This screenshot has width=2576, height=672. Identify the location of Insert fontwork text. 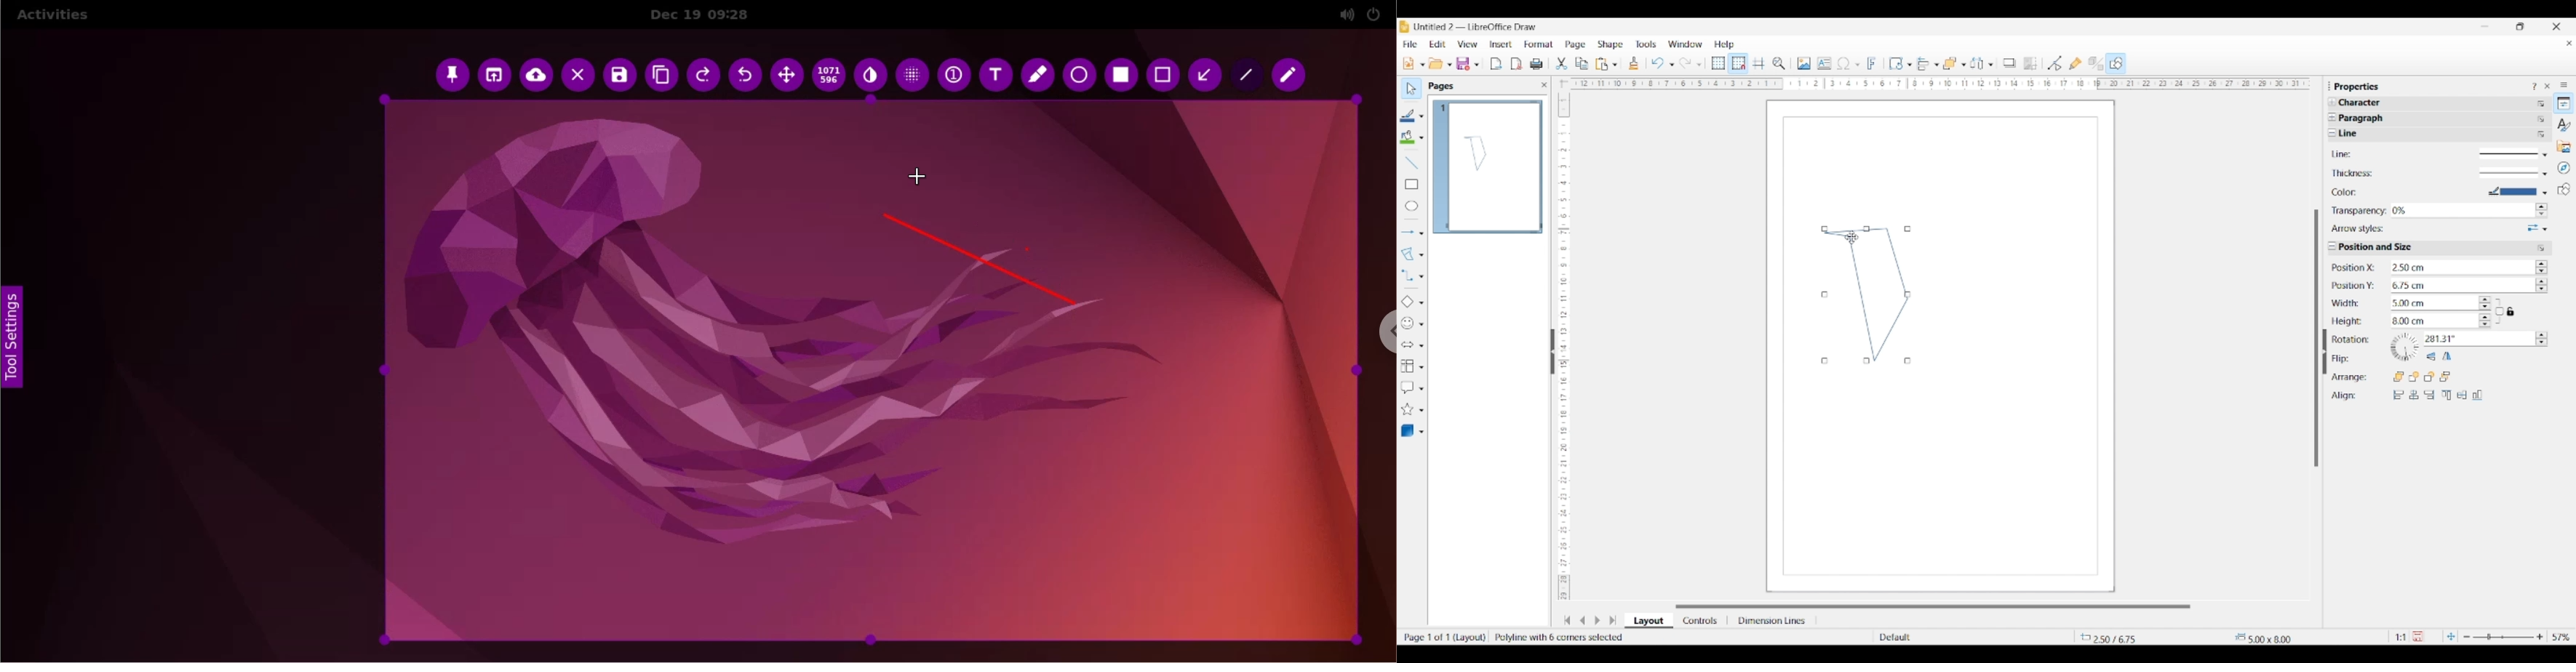
(1872, 63).